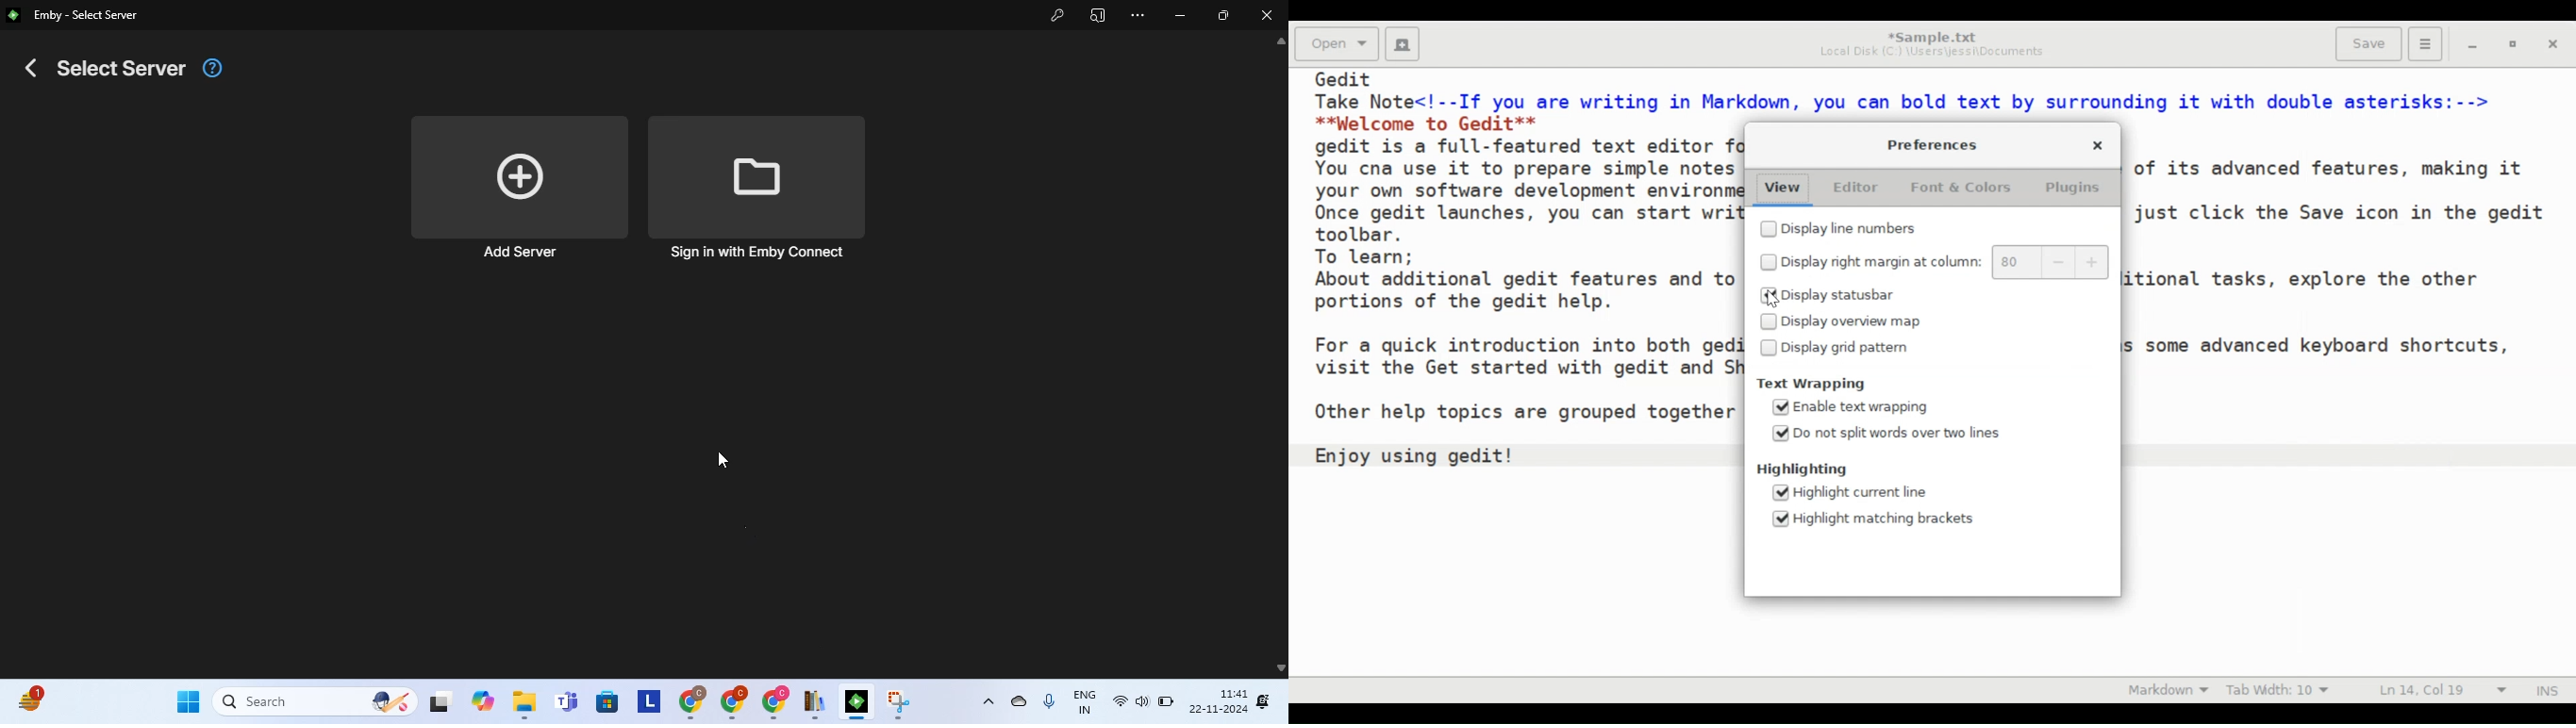 This screenshot has height=728, width=2576. I want to click on (un)select Display statusbar, so click(1831, 296).